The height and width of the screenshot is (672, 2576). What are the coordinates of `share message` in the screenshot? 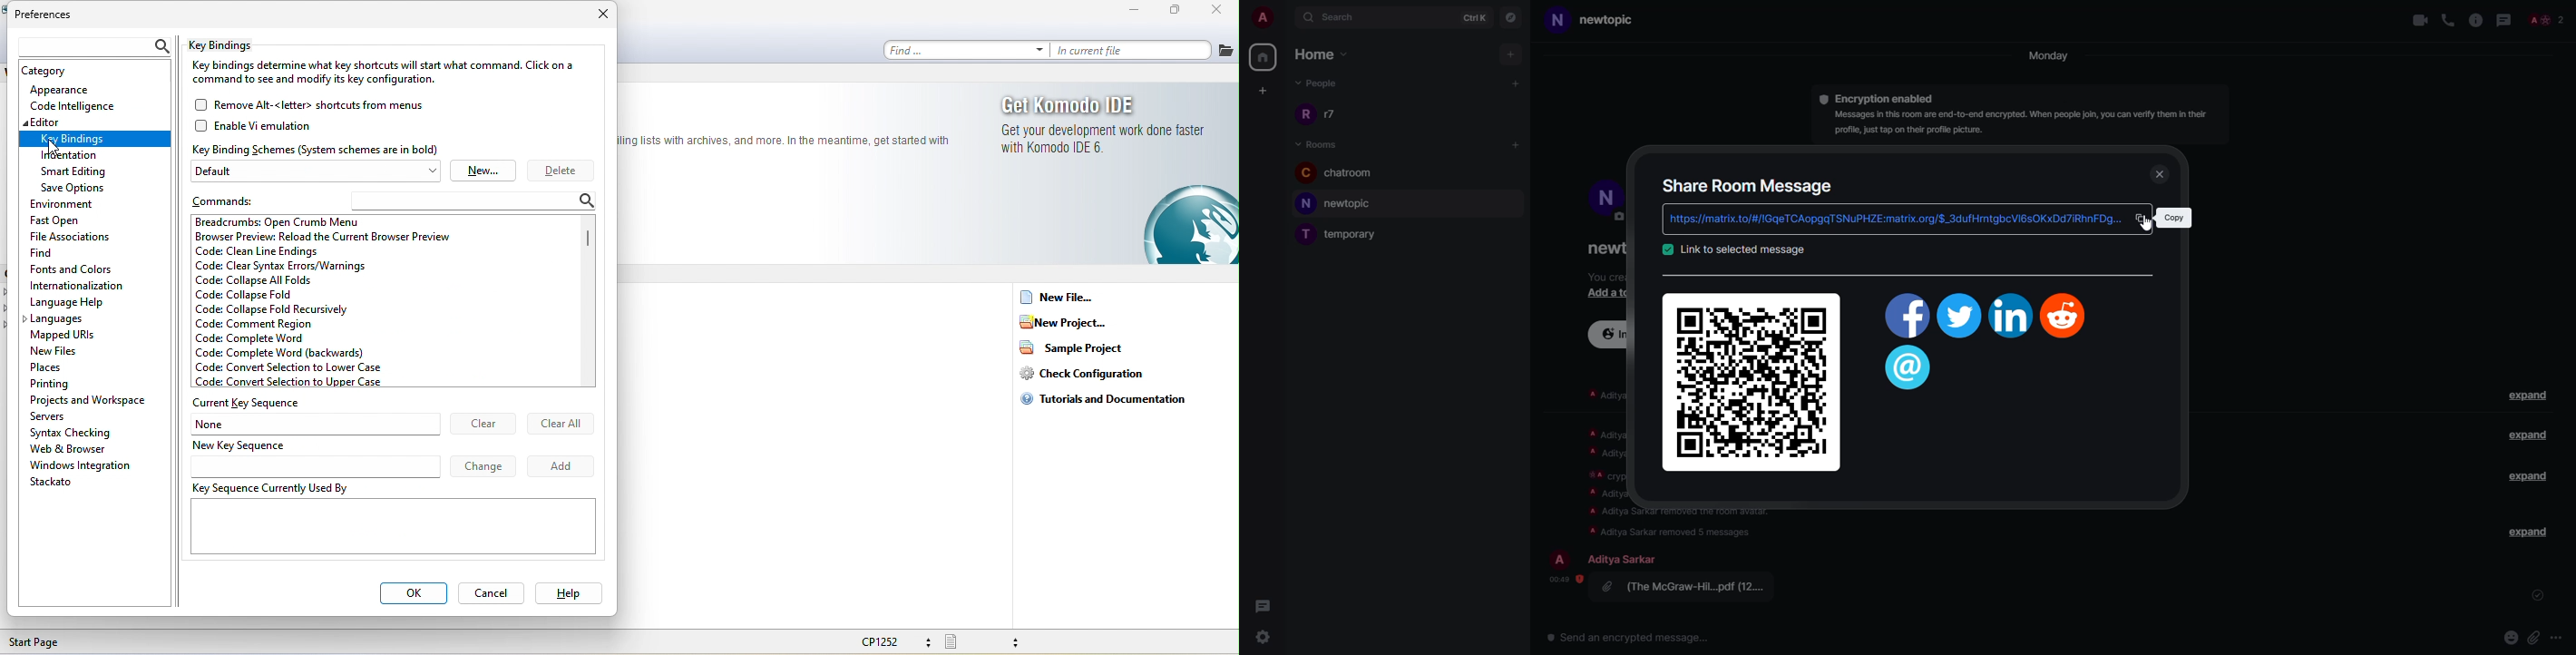 It's located at (1750, 185).